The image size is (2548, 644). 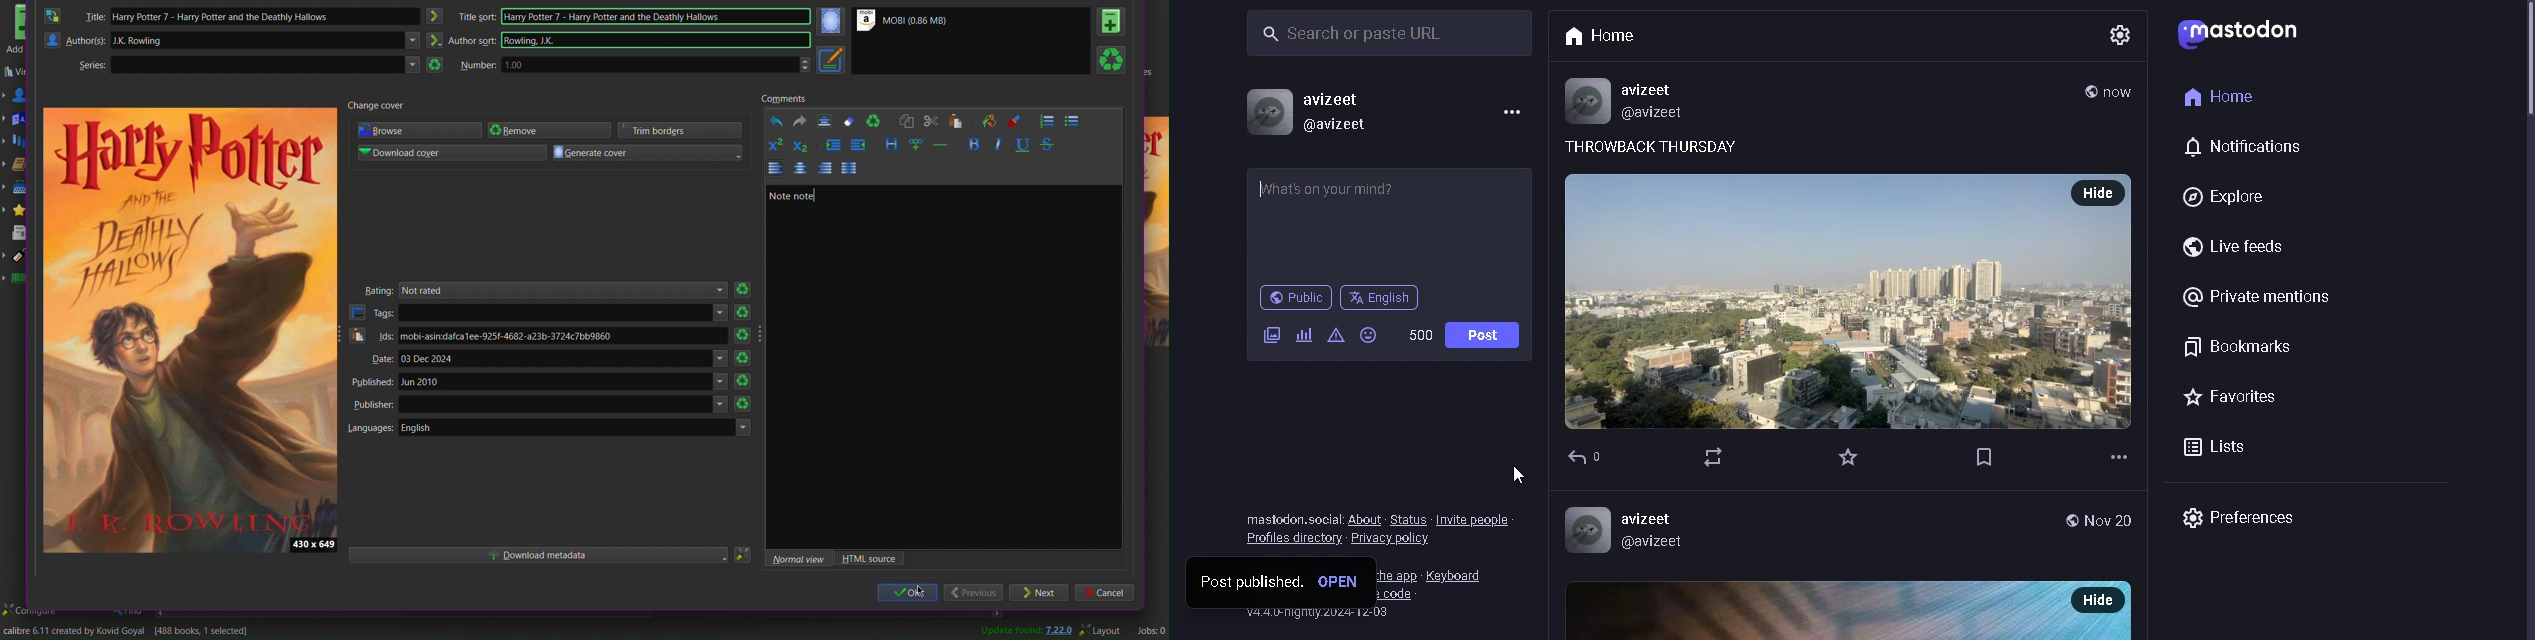 What do you see at coordinates (1340, 98) in the screenshot?
I see `username` at bounding box center [1340, 98].